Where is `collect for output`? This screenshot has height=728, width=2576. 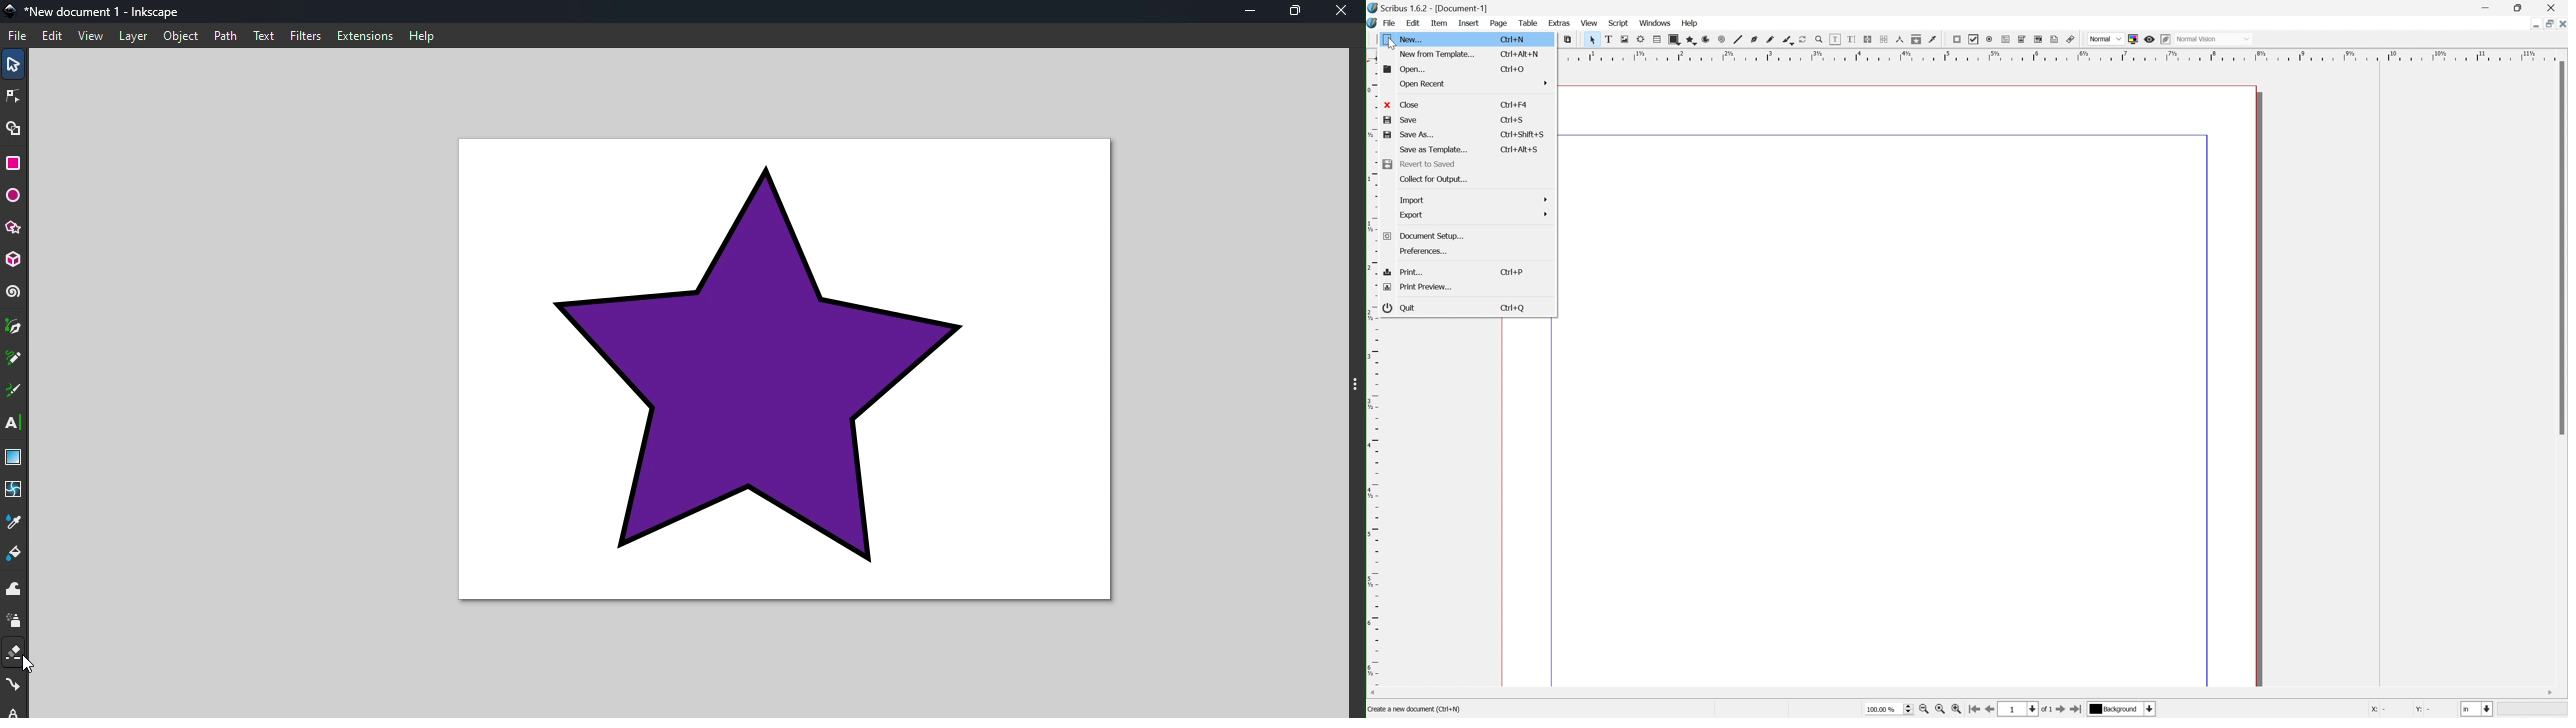 collect for output is located at coordinates (1433, 180).